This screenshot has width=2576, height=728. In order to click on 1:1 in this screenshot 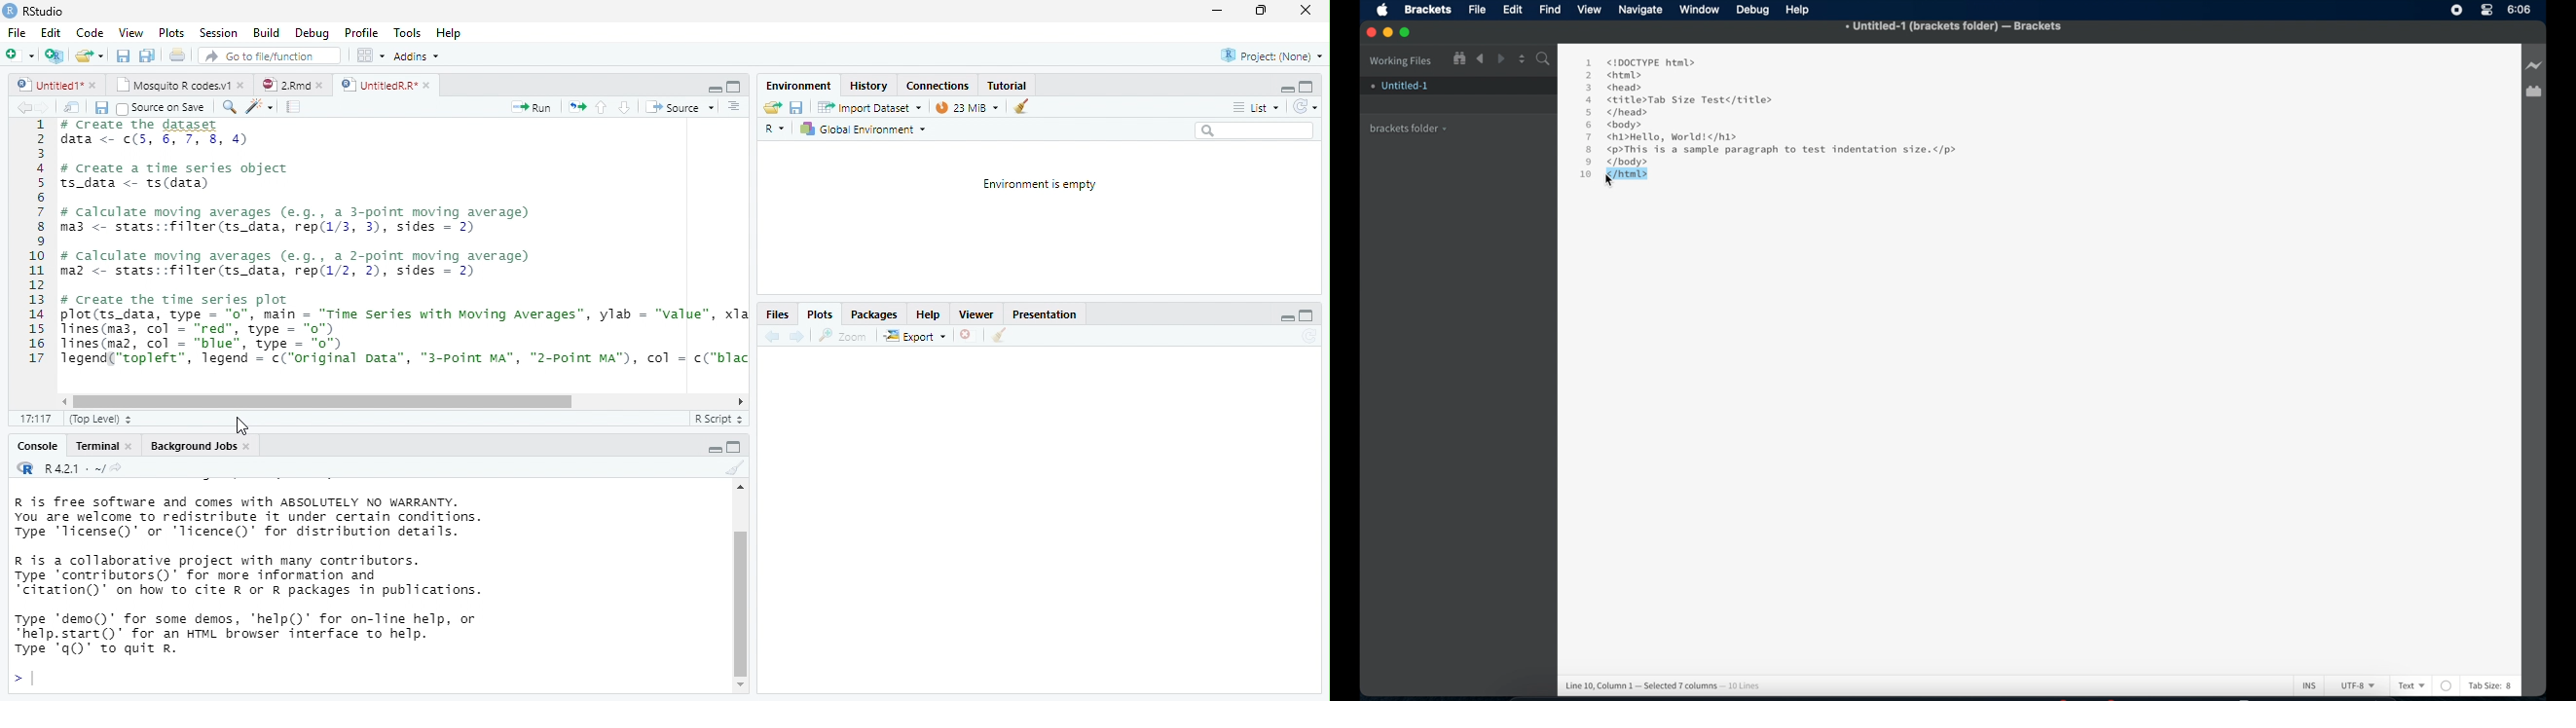, I will do `click(33, 420)`.